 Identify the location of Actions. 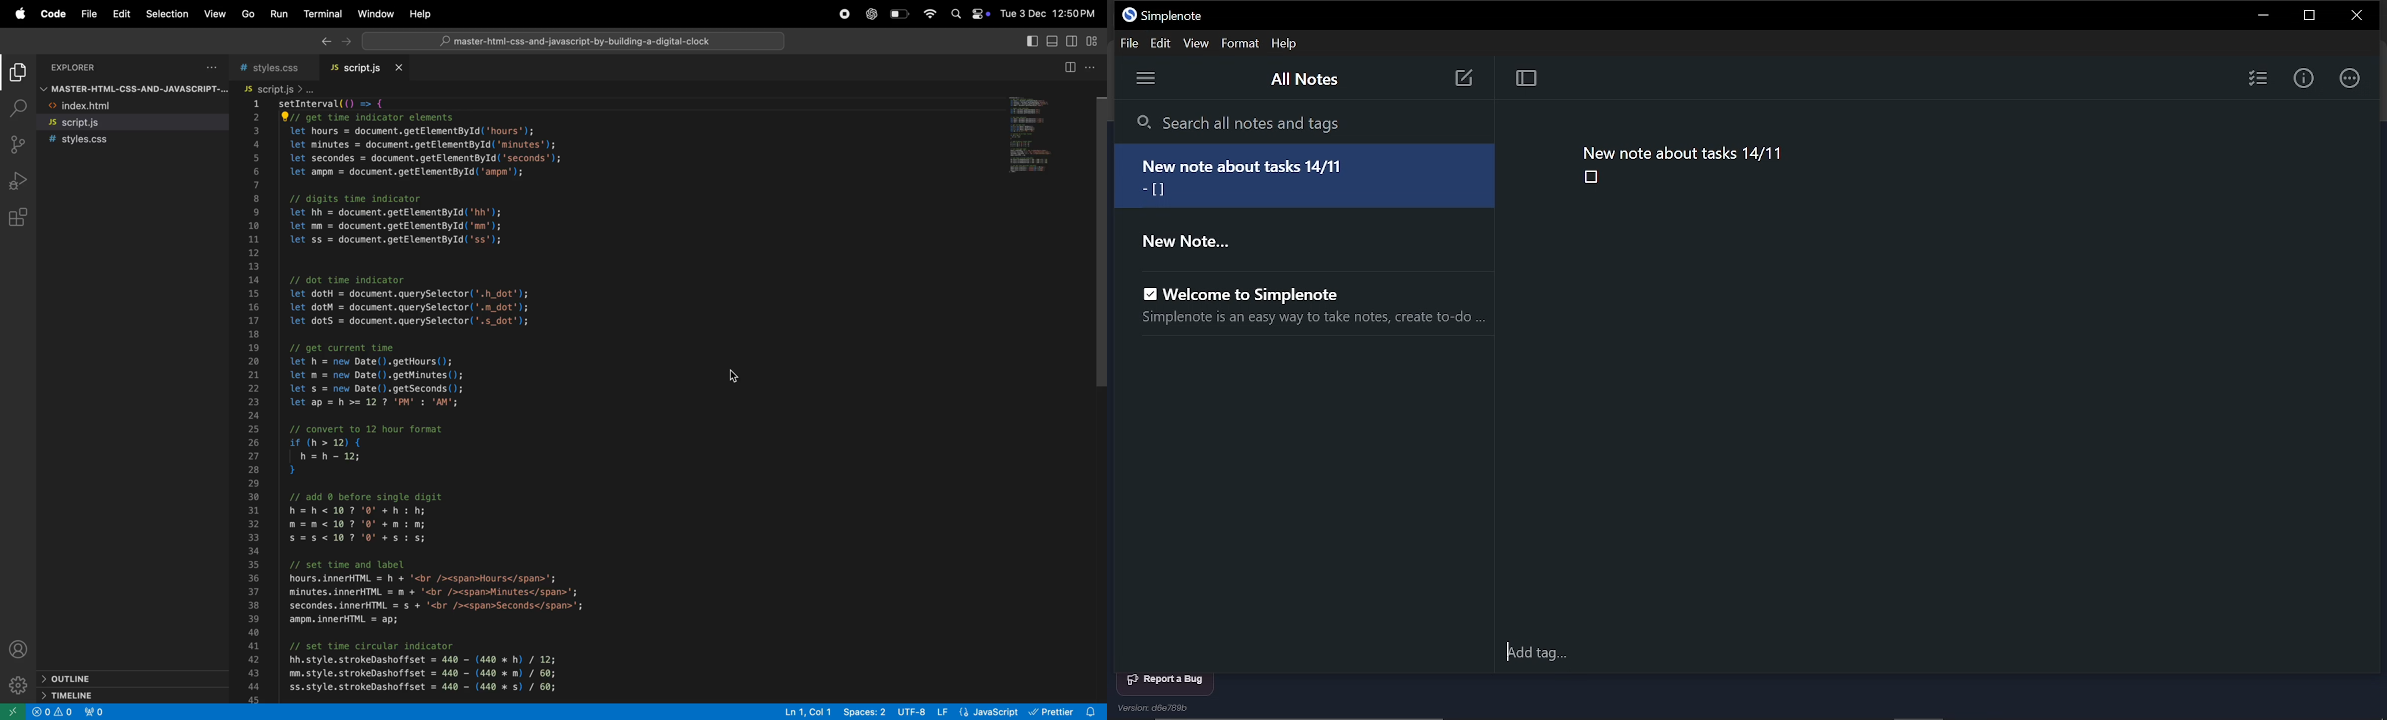
(2351, 76).